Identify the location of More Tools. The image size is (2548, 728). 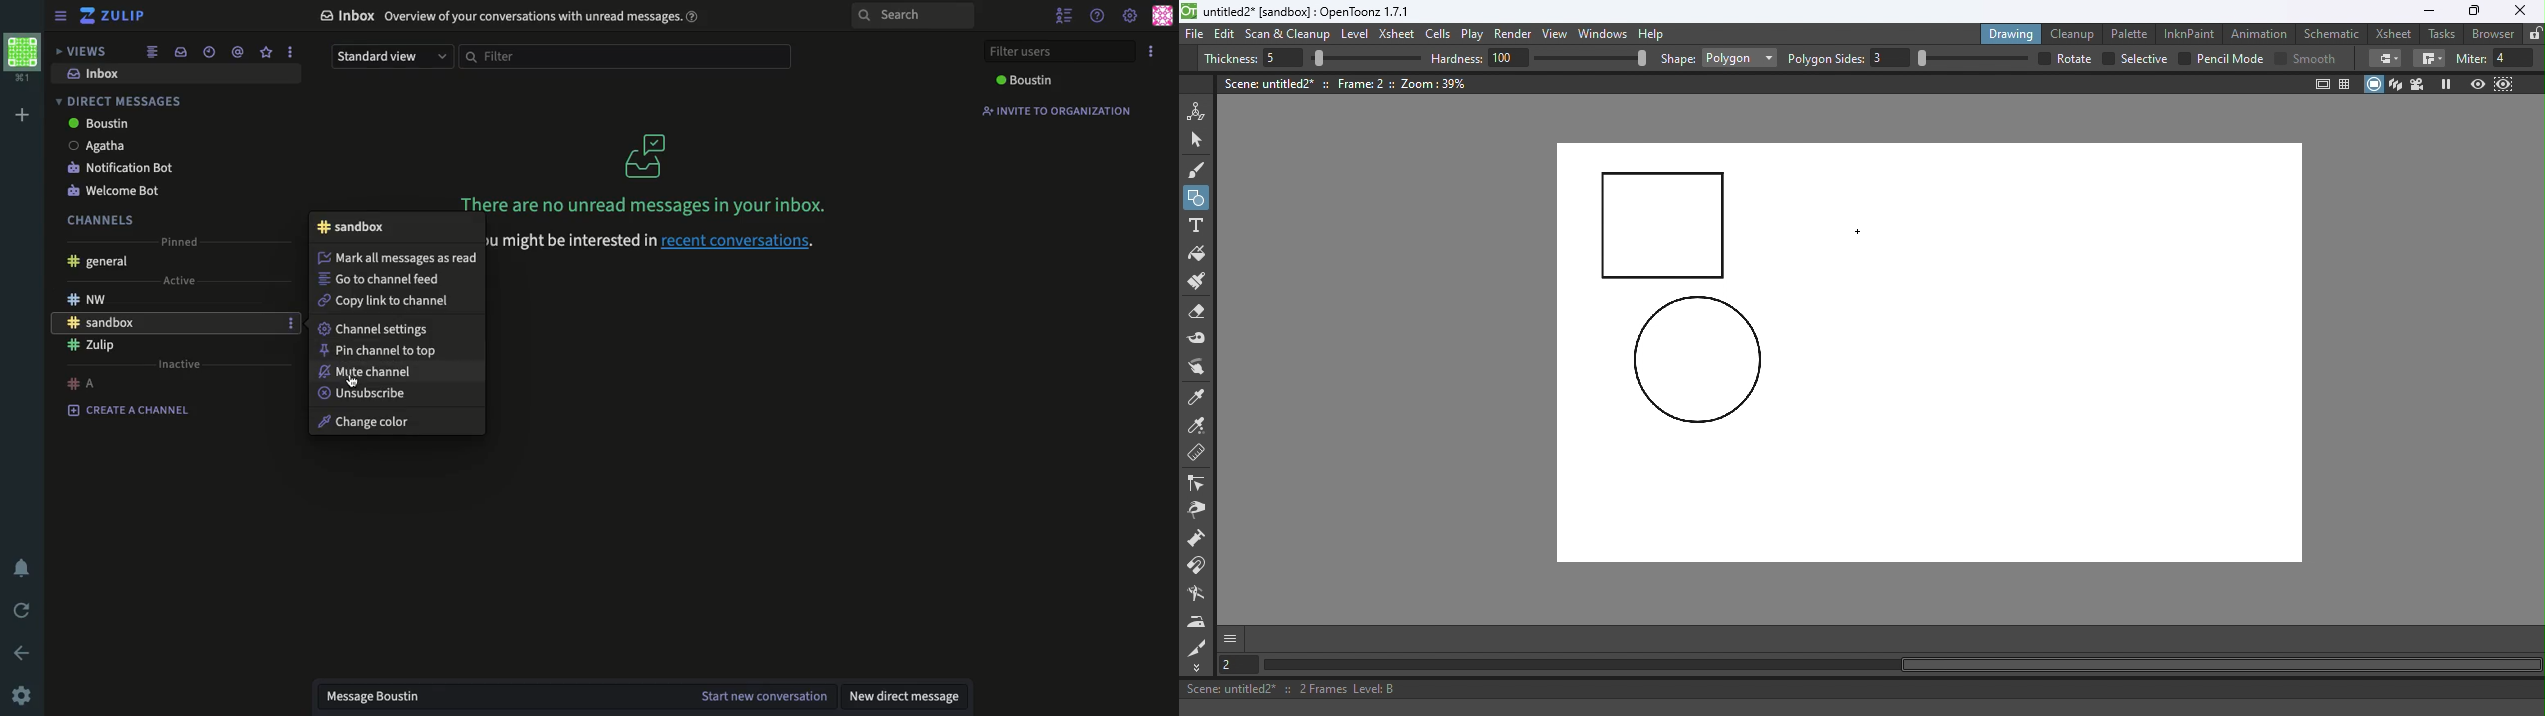
(1198, 668).